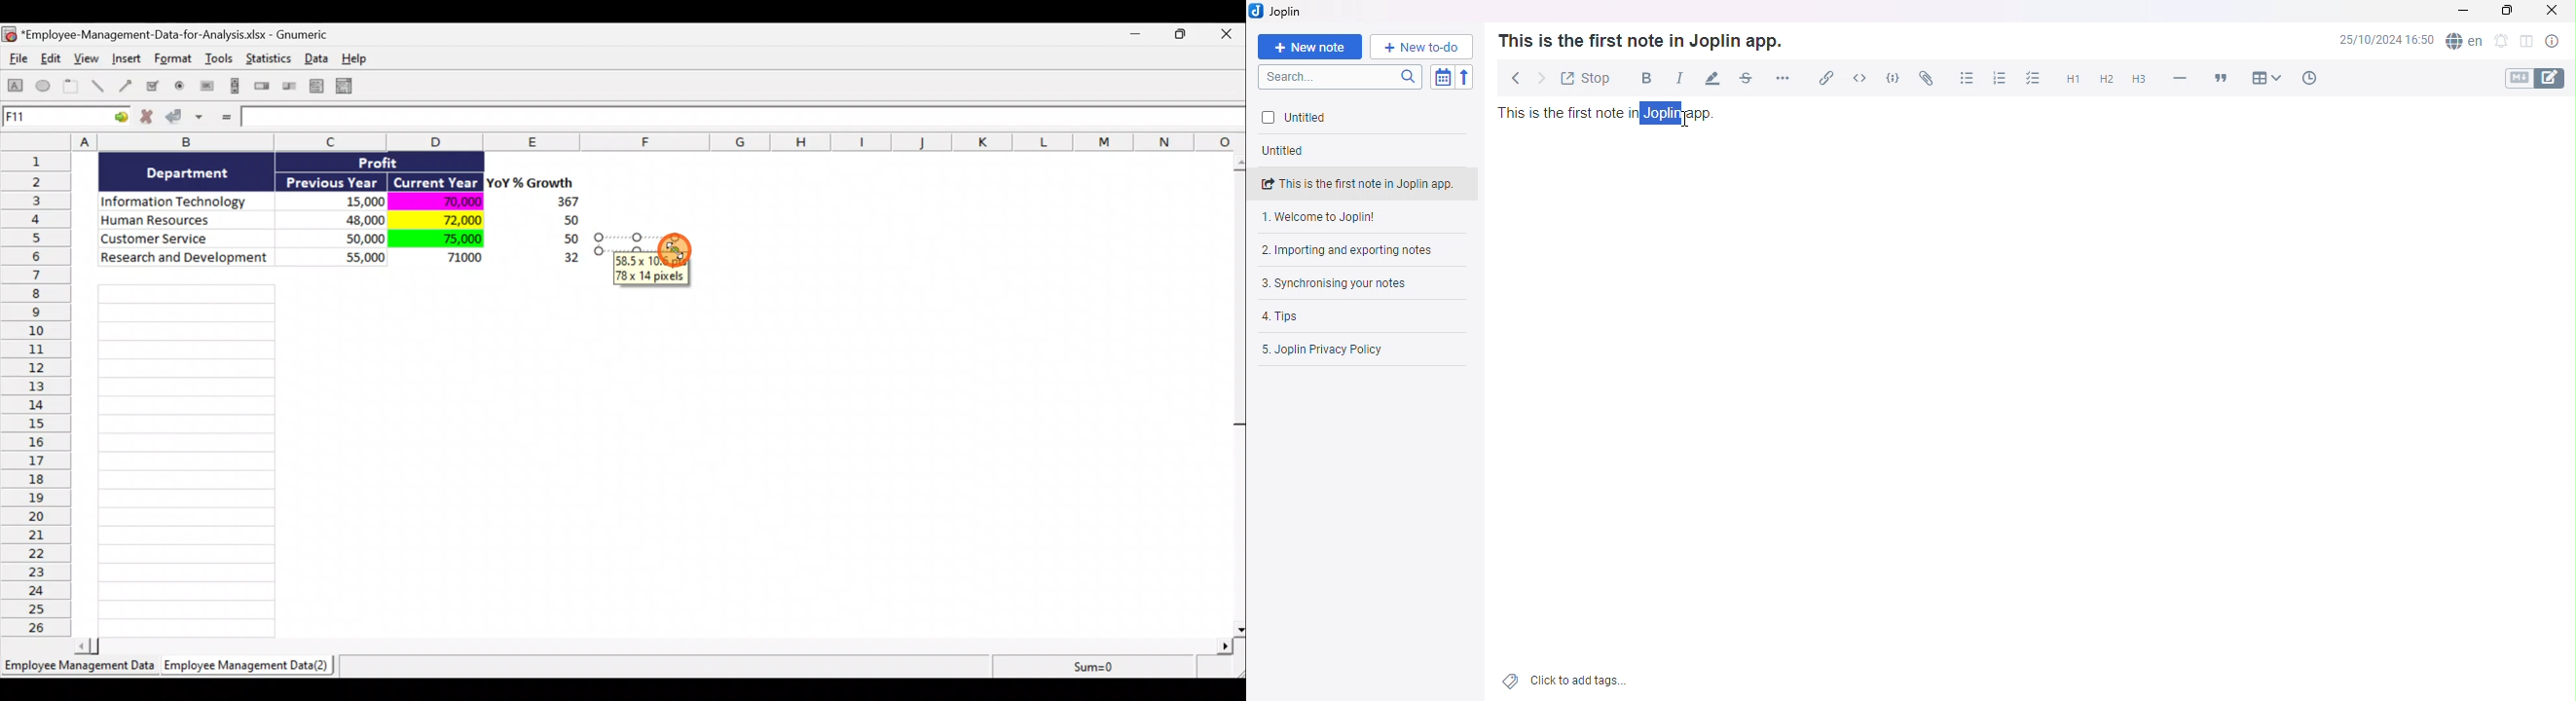 Image resolution: width=2576 pixels, height=728 pixels. I want to click on Edit, so click(52, 60).